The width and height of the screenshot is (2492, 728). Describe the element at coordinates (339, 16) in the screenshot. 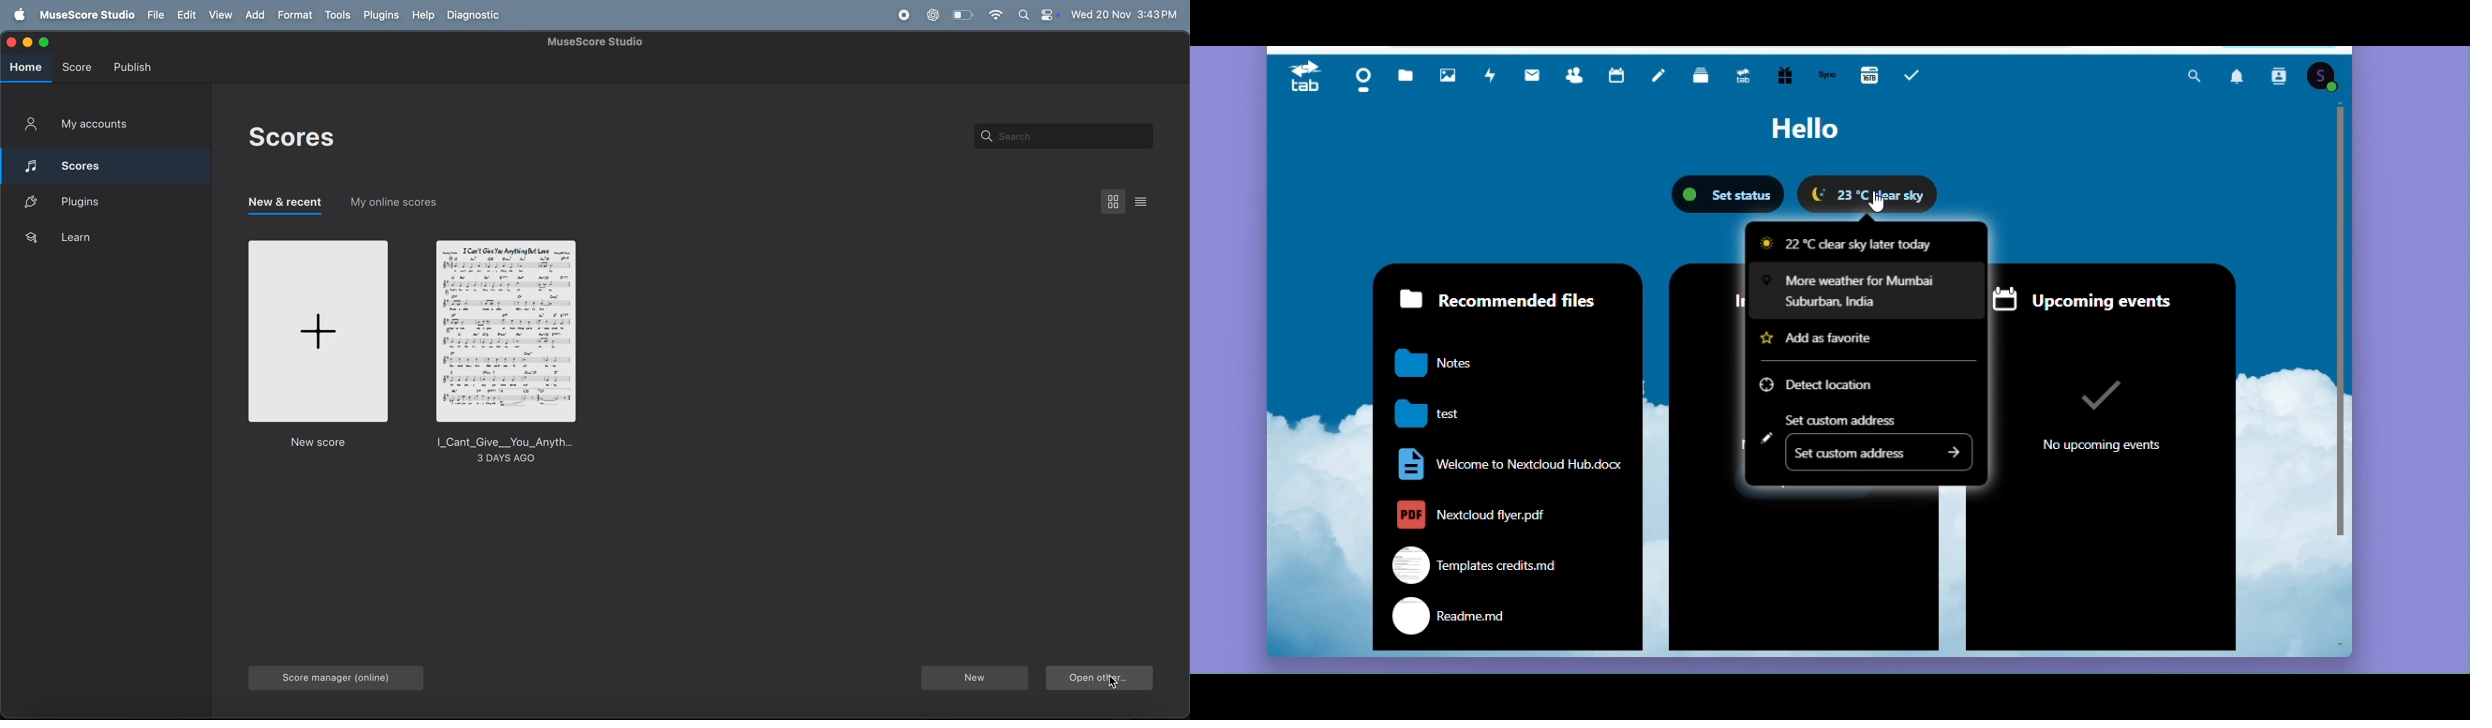

I see `tools` at that location.